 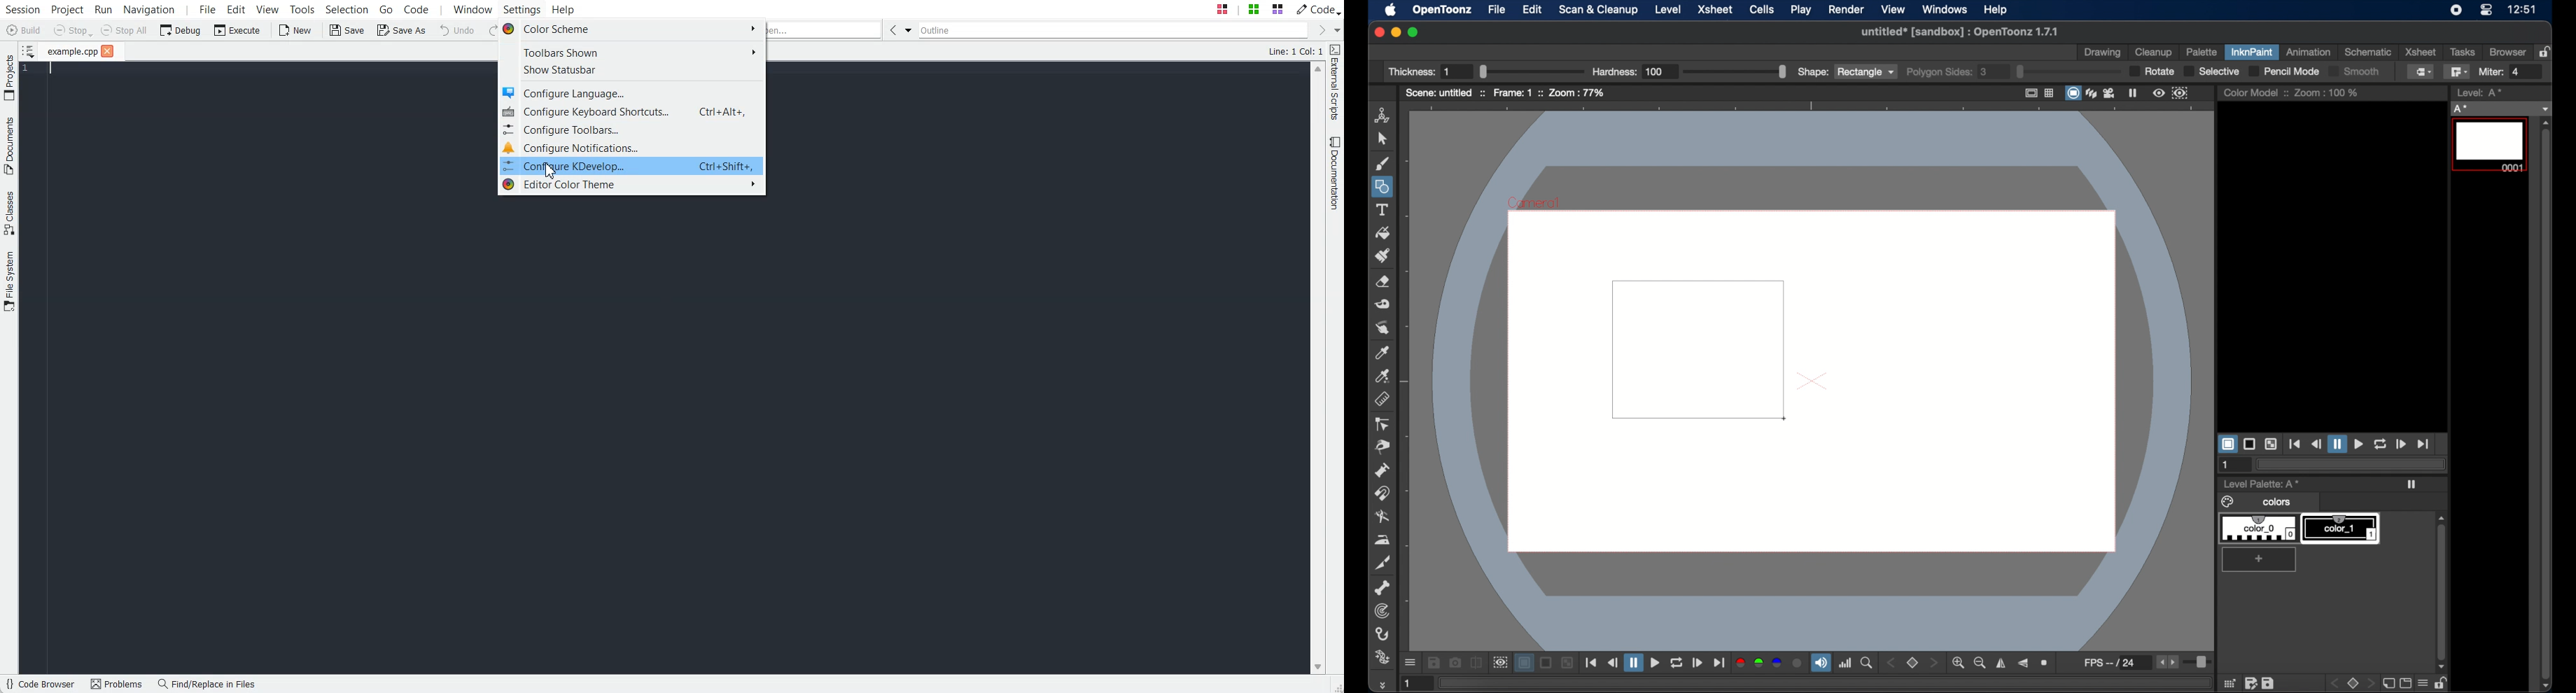 What do you see at coordinates (1454, 662) in the screenshot?
I see `snapshot` at bounding box center [1454, 662].